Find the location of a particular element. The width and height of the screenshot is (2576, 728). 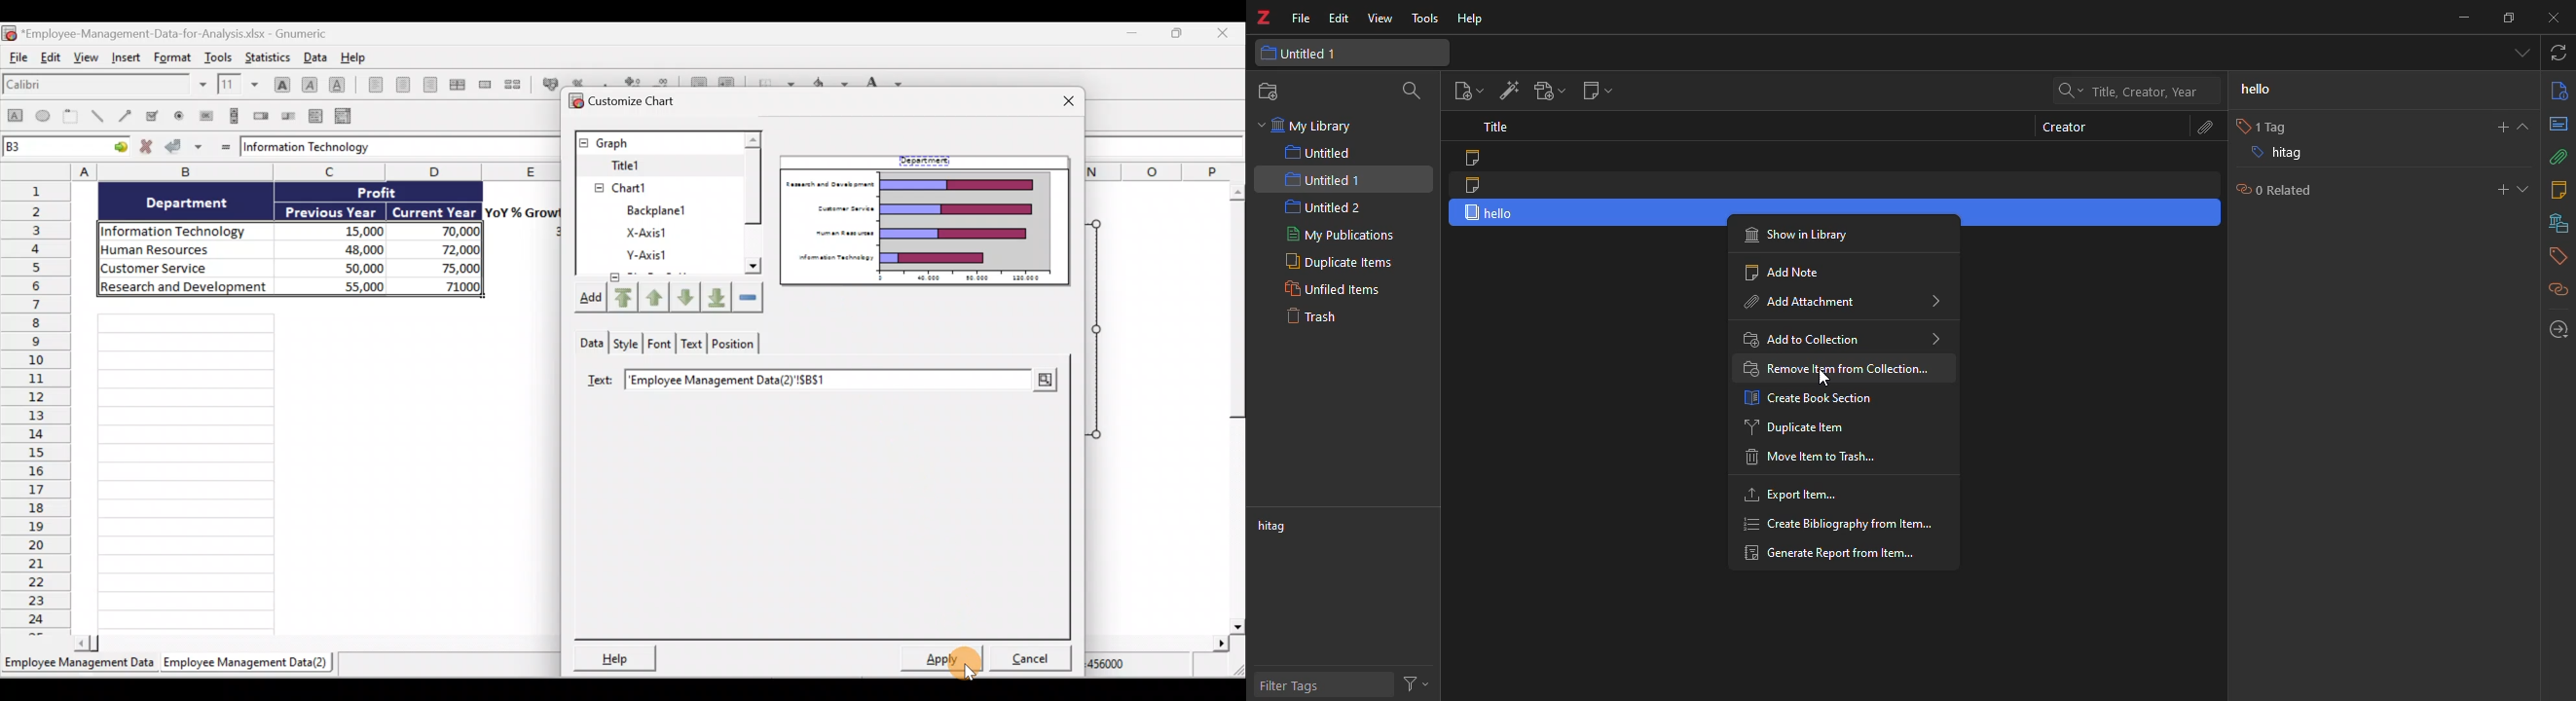

sync is located at coordinates (2558, 54).